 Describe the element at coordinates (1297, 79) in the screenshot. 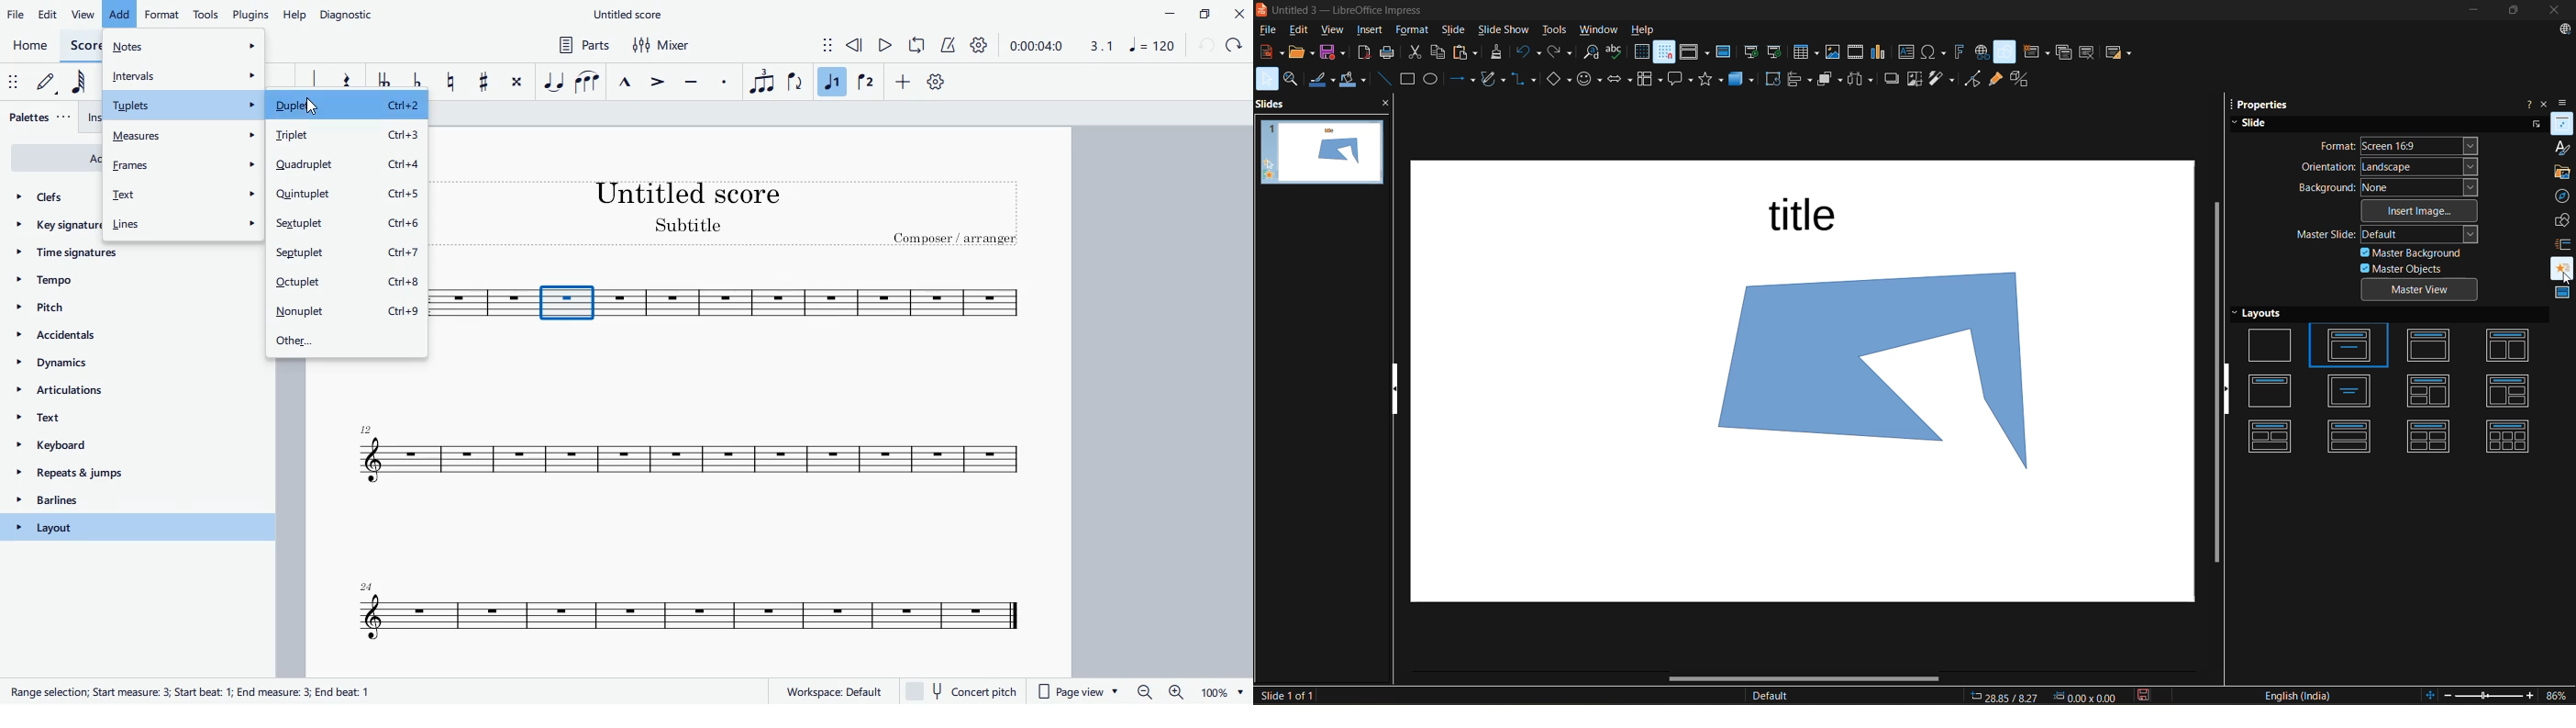

I see `zoom and pan` at that location.